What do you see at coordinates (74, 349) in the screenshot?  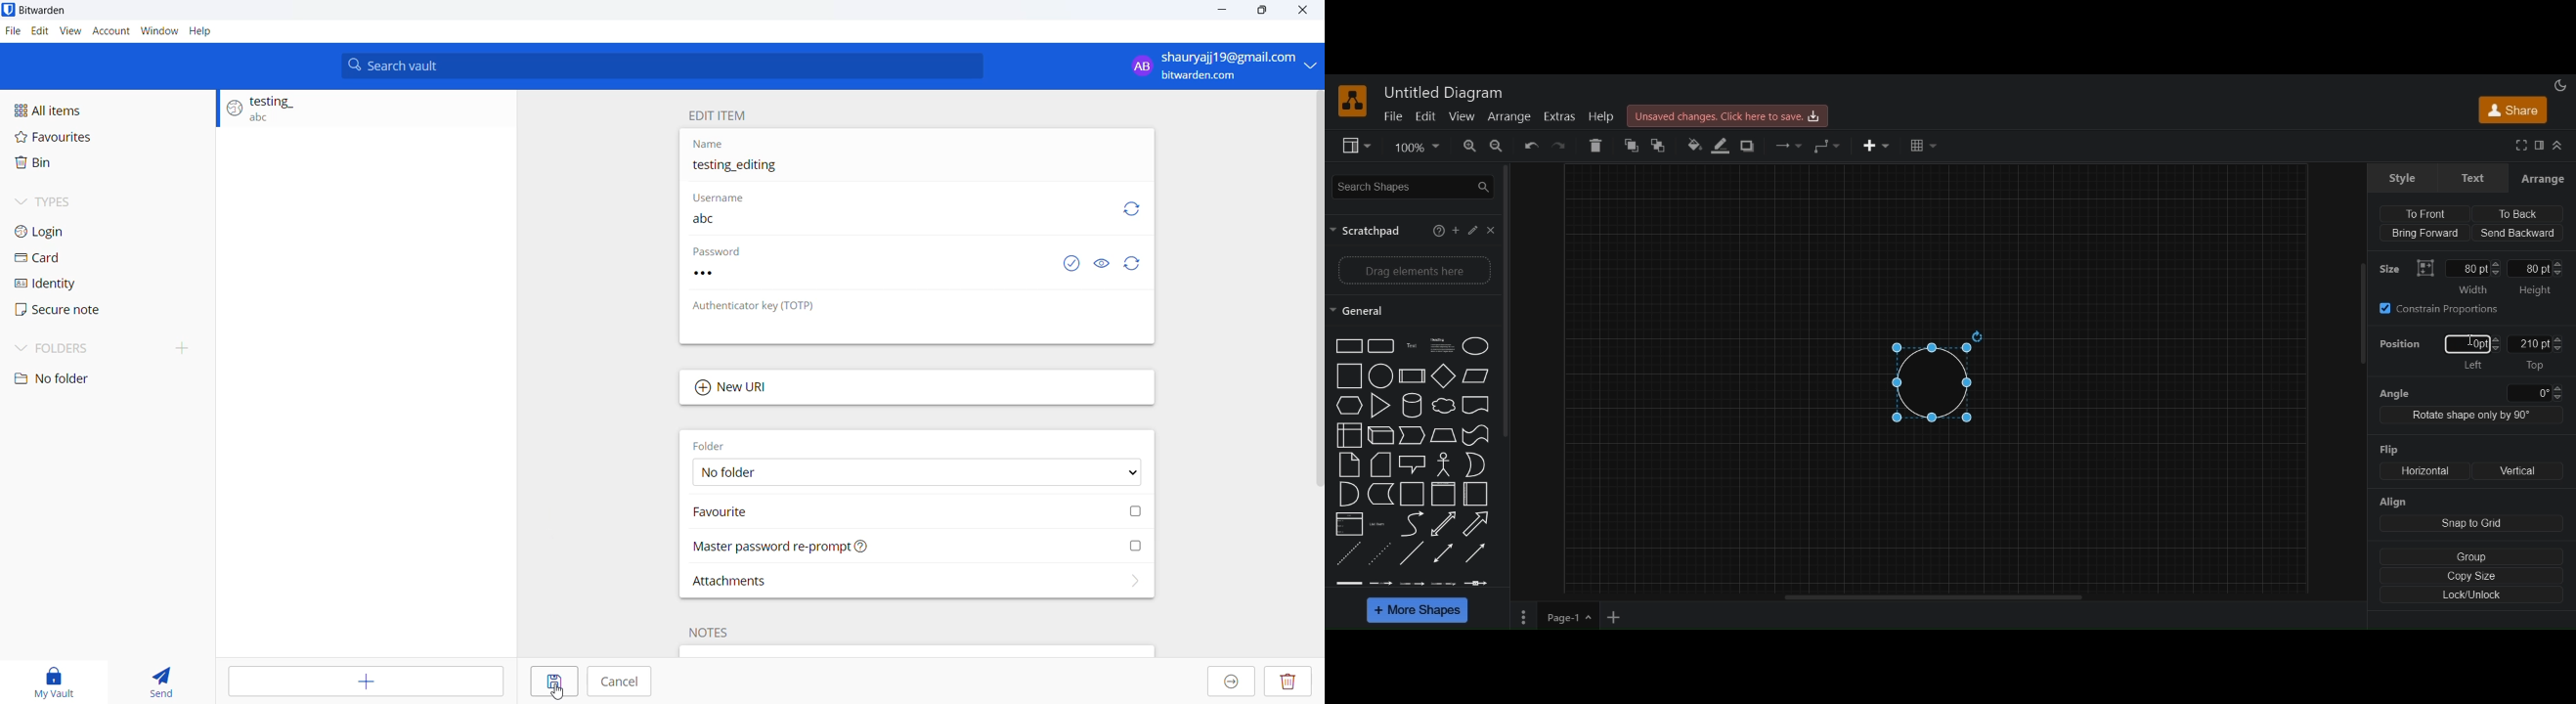 I see `Folders` at bounding box center [74, 349].